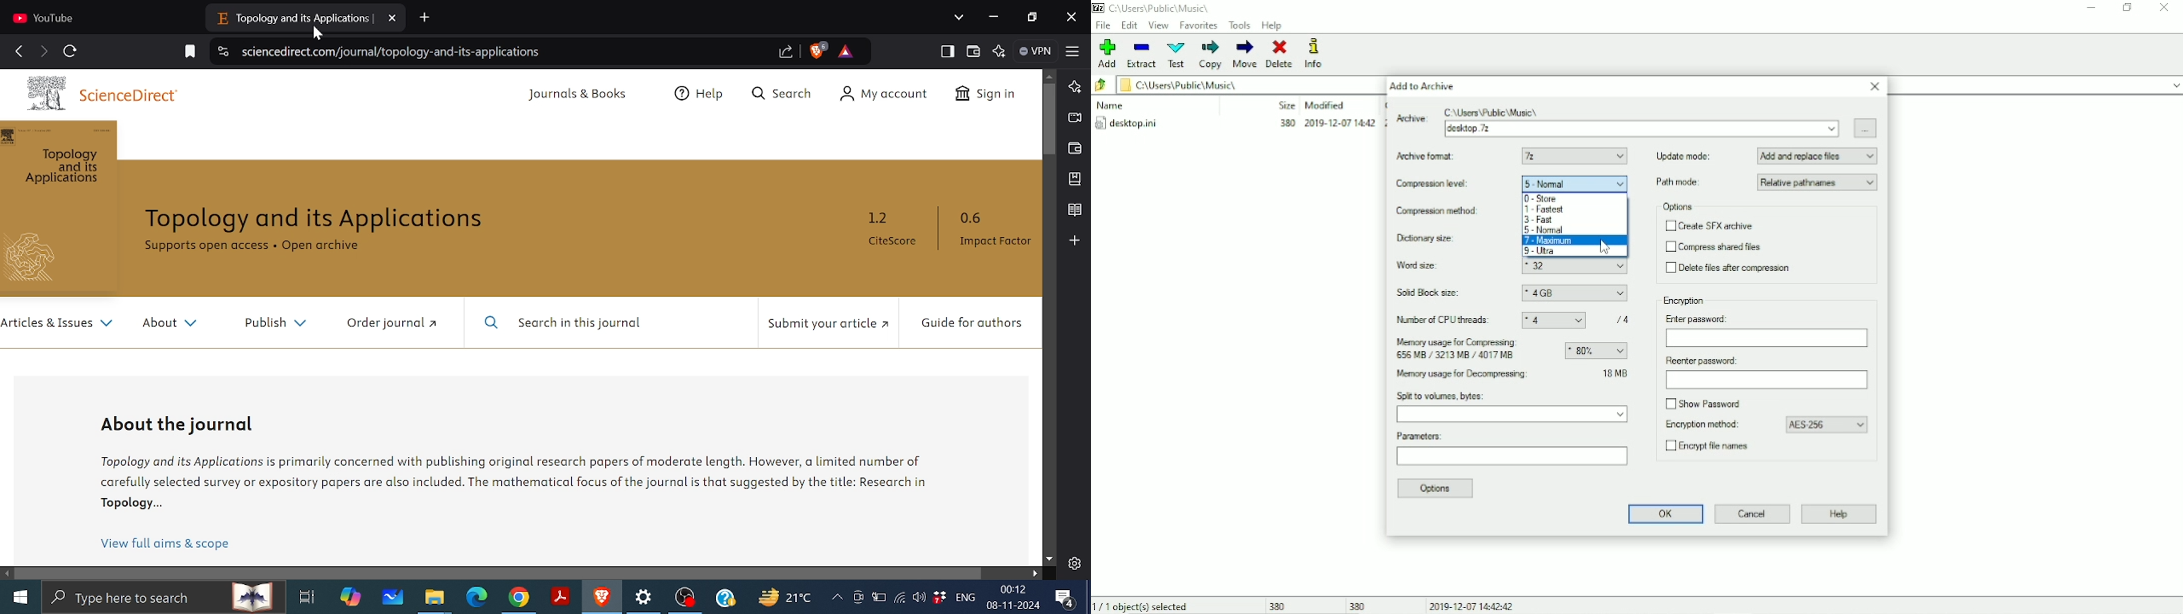 Image resolution: width=2184 pixels, height=616 pixels. What do you see at coordinates (1473, 605) in the screenshot?
I see `Date and Time` at bounding box center [1473, 605].